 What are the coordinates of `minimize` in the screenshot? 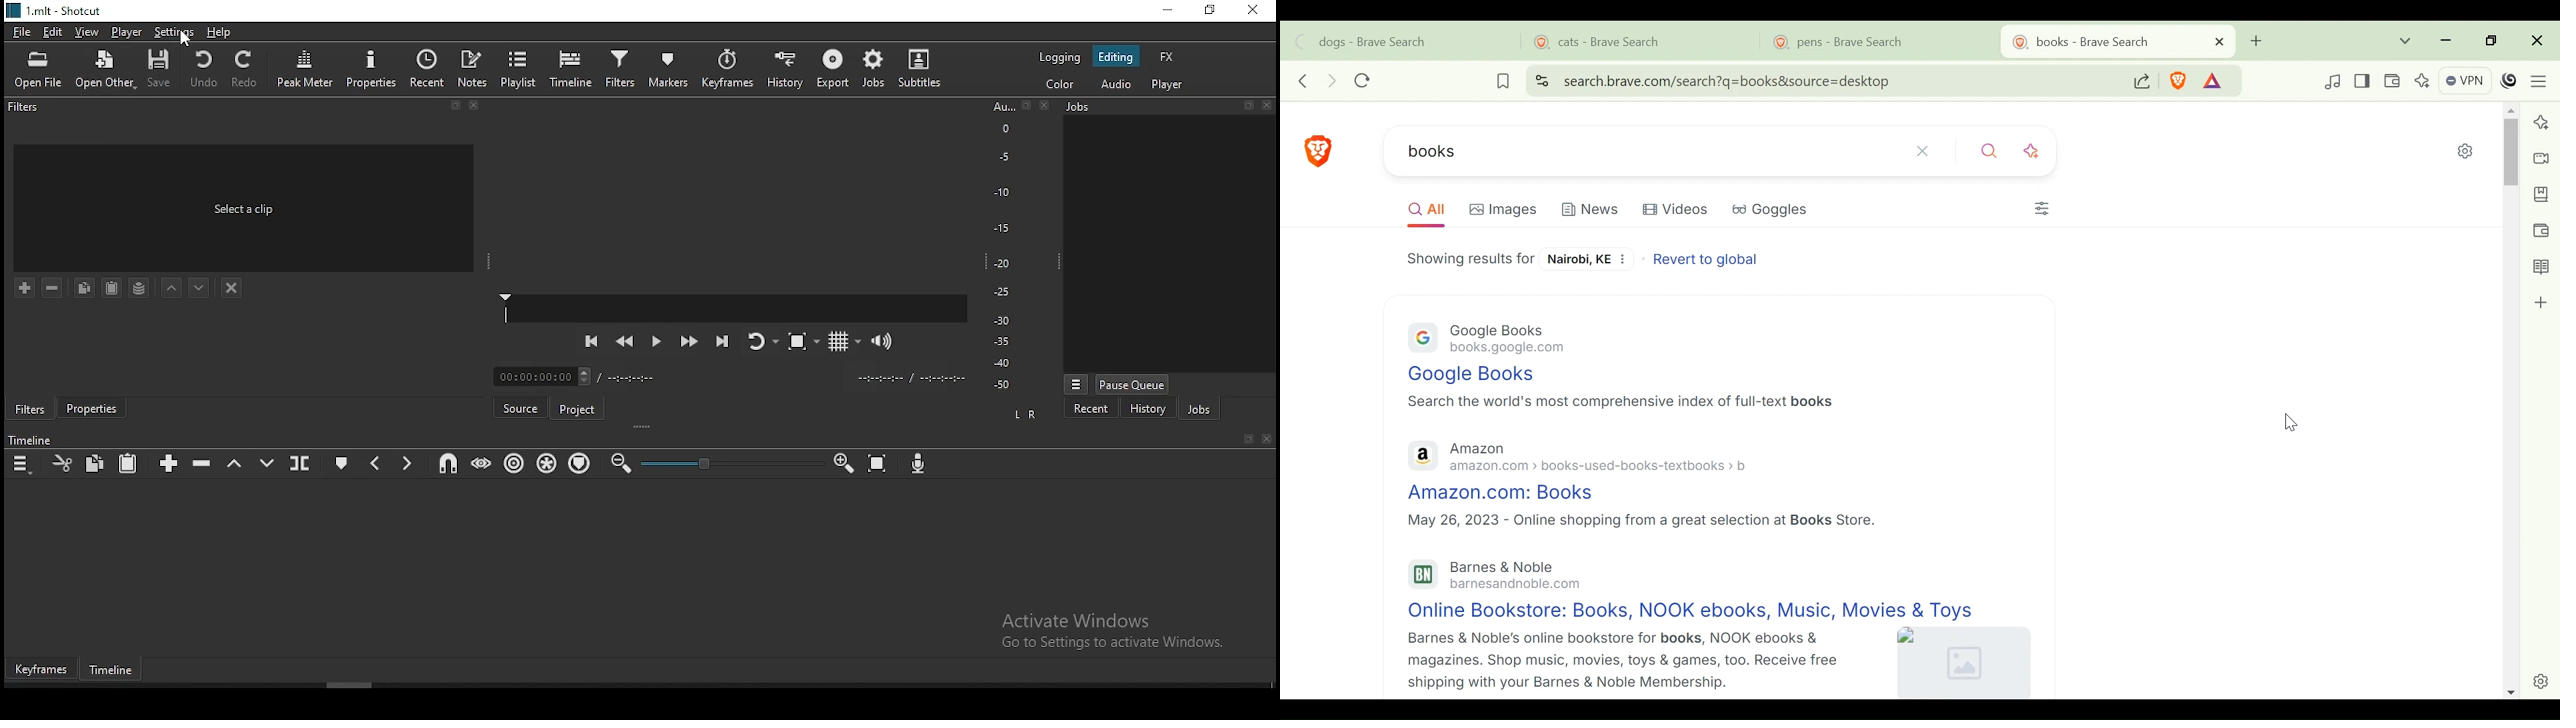 It's located at (1163, 10).